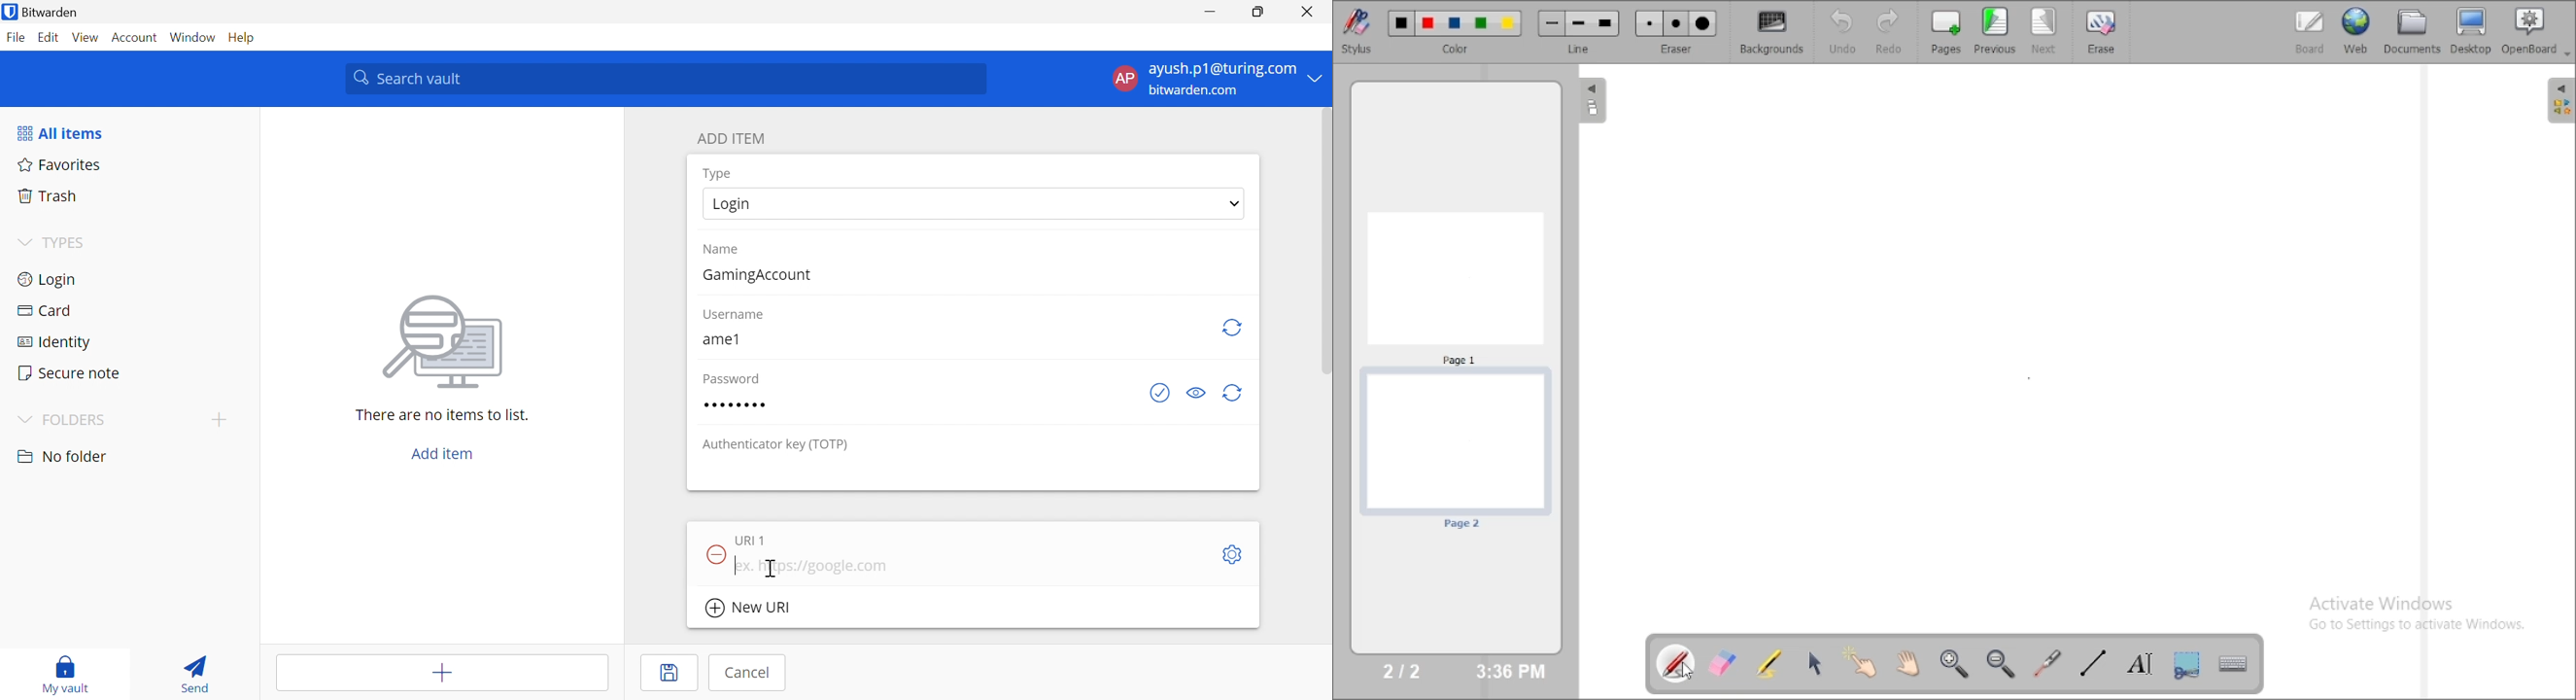  What do you see at coordinates (47, 312) in the screenshot?
I see `Card` at bounding box center [47, 312].